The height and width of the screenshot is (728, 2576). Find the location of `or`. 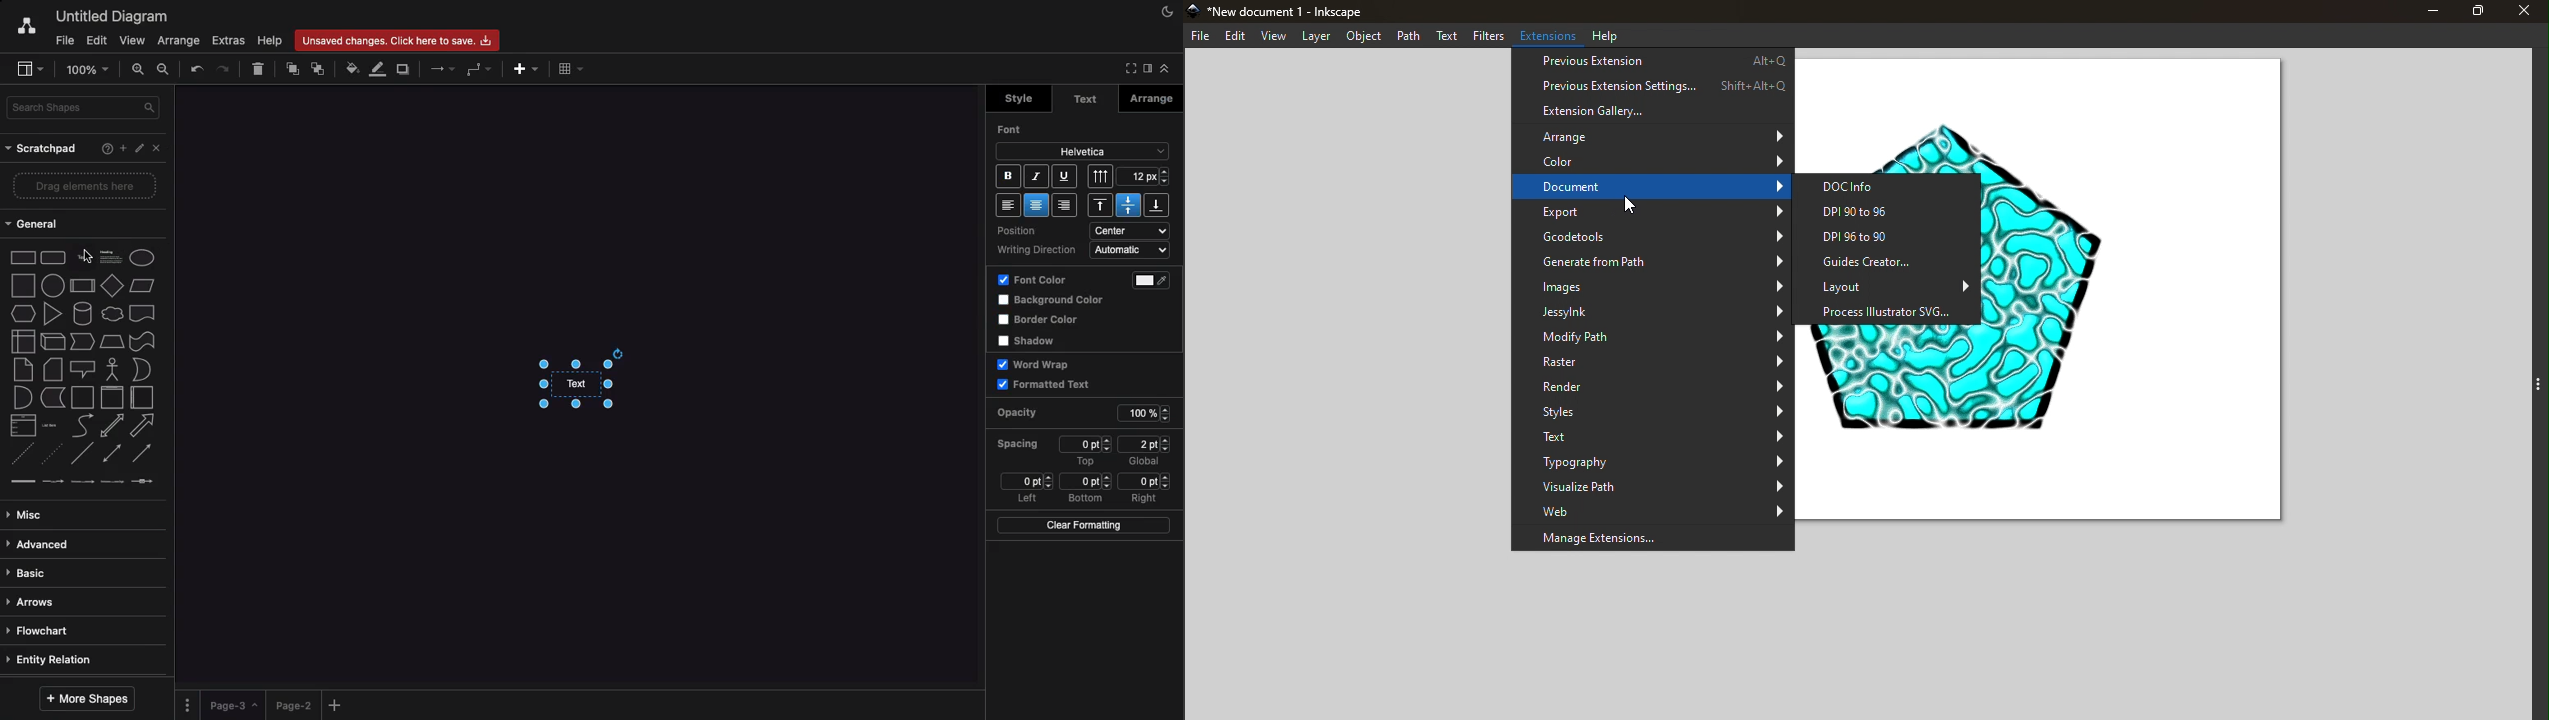

or is located at coordinates (142, 369).